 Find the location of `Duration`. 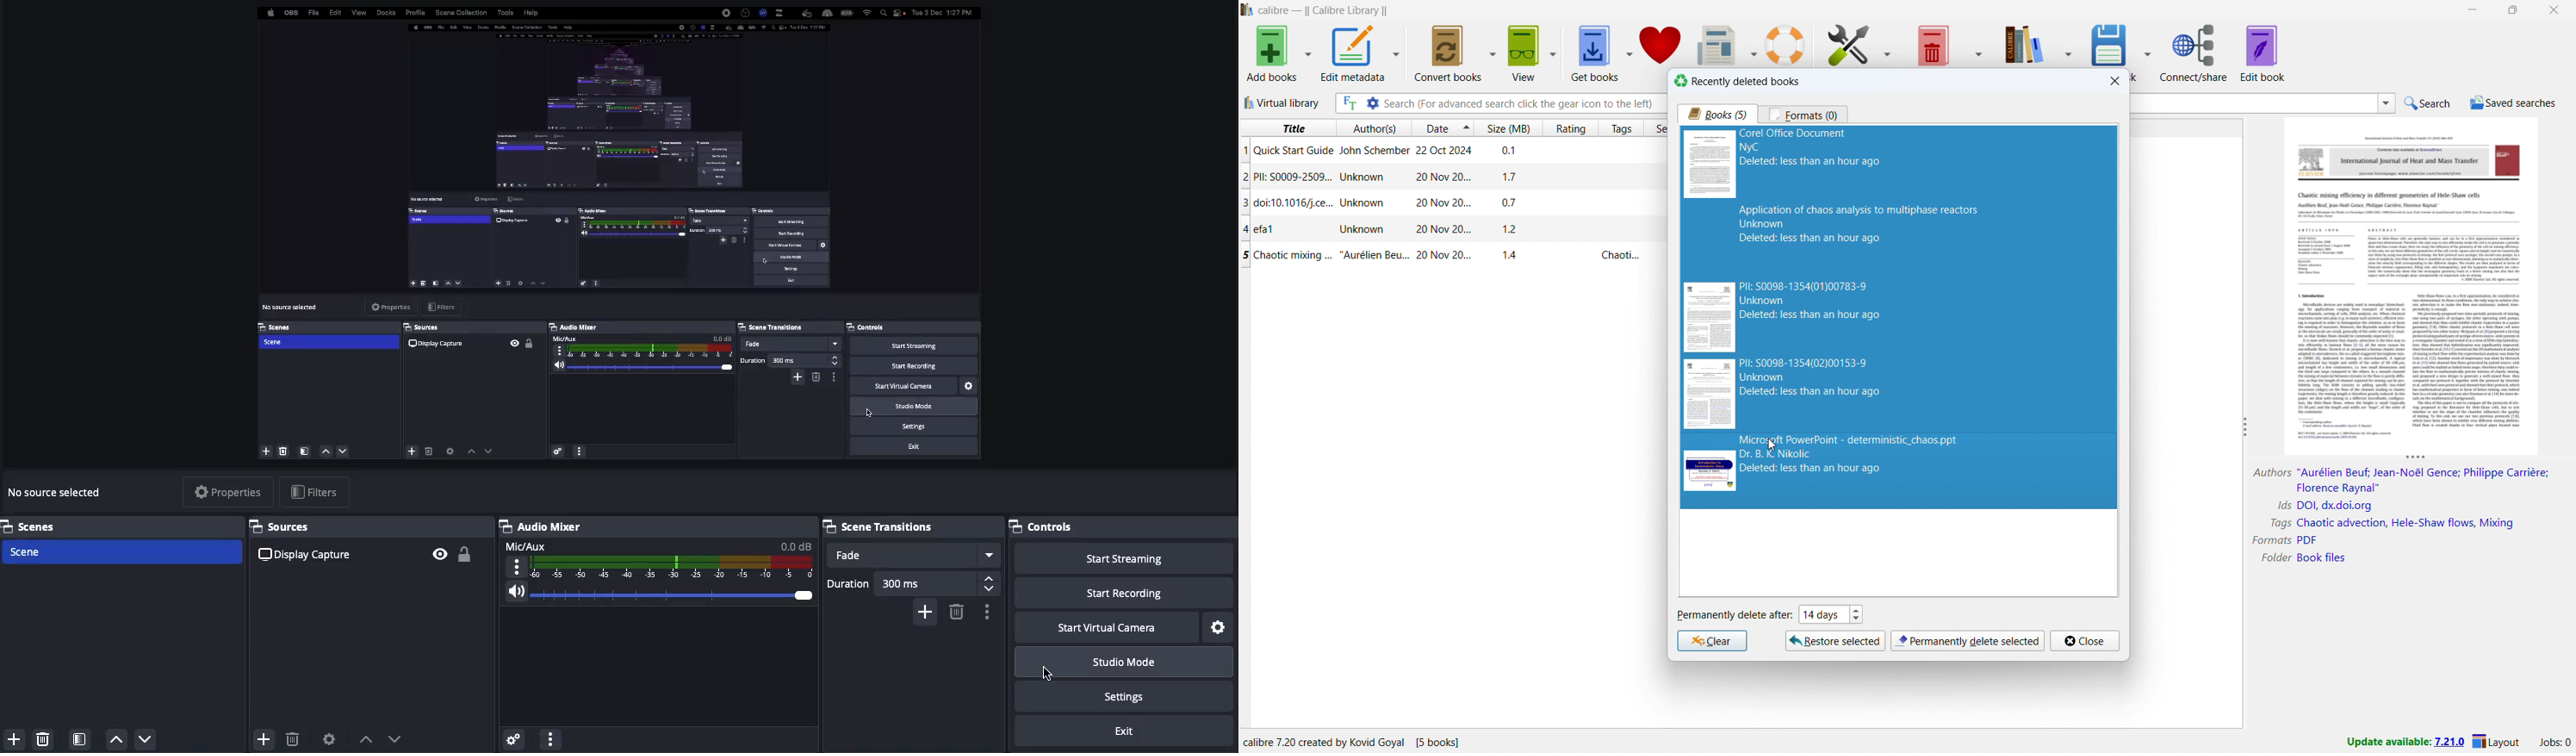

Duration is located at coordinates (912, 584).